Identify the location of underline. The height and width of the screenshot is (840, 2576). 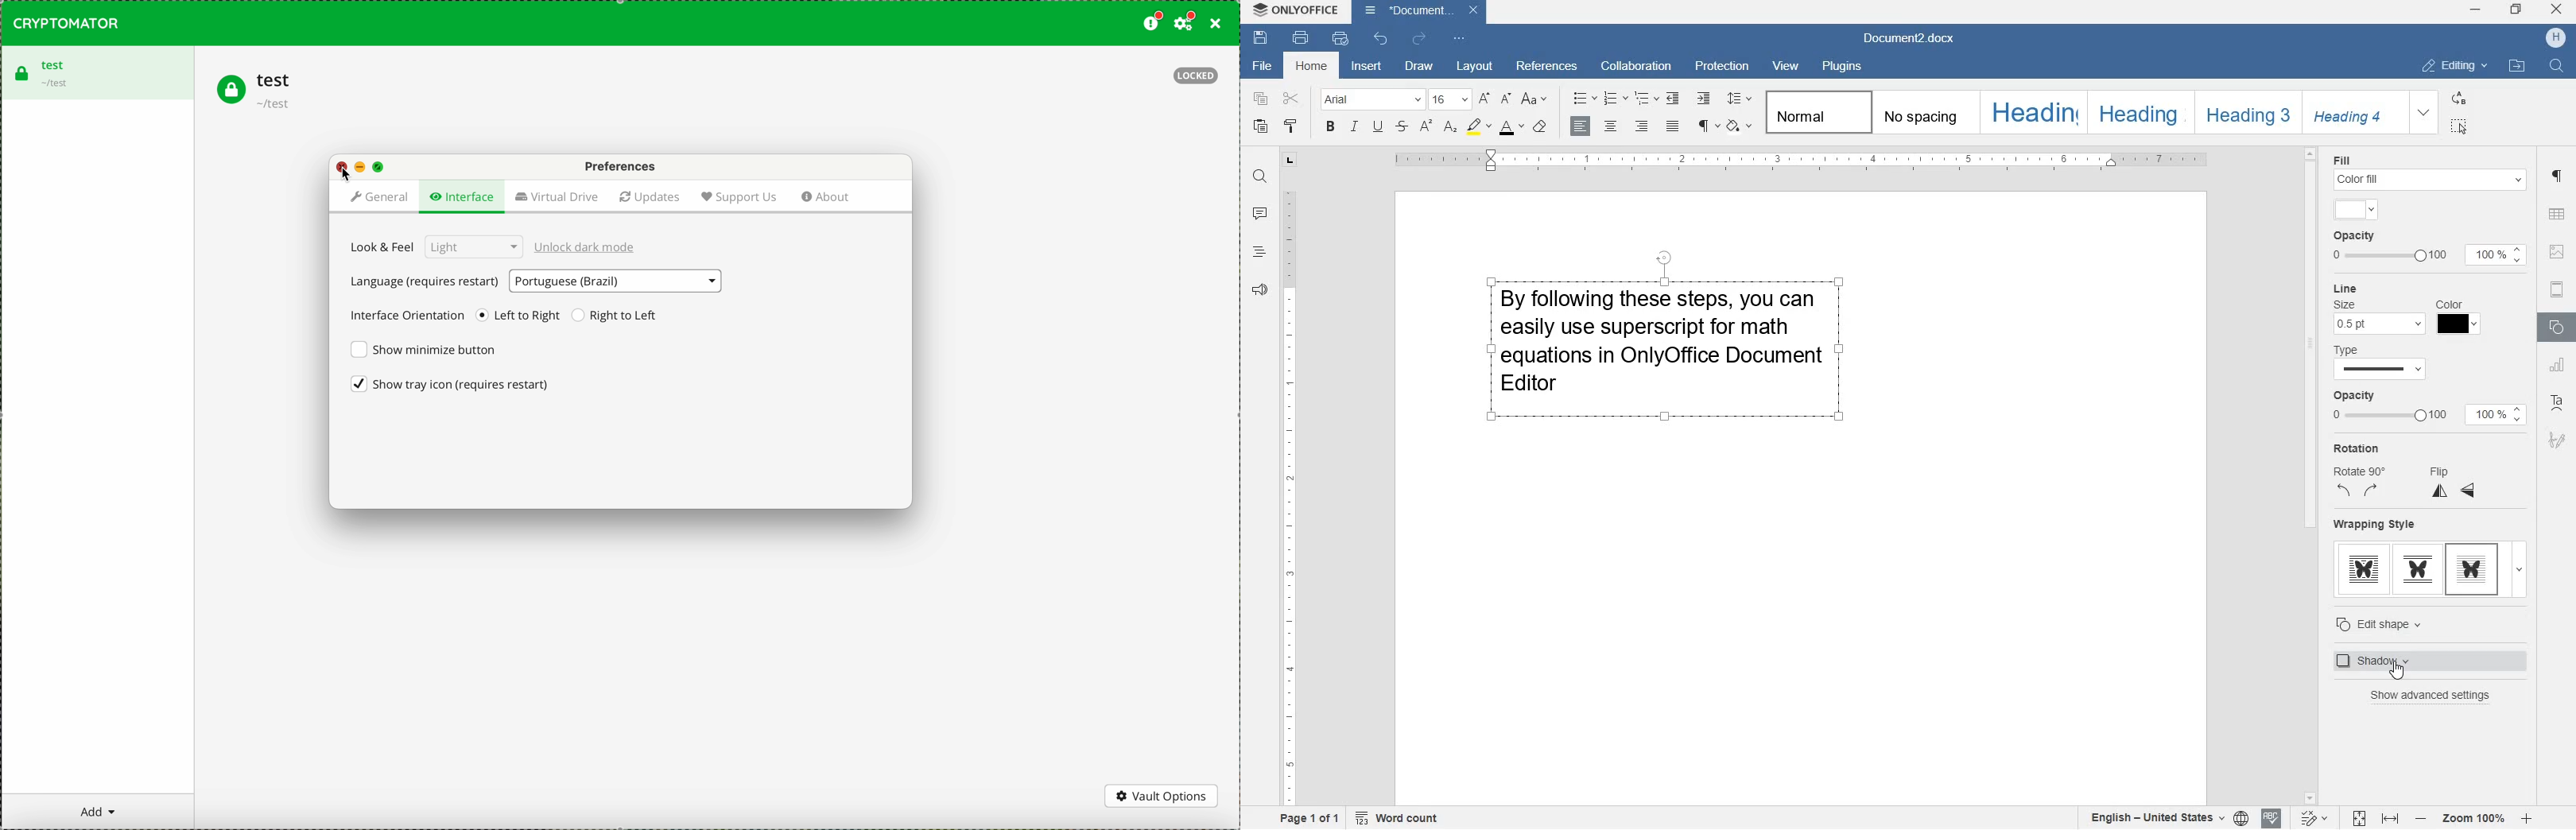
(1377, 126).